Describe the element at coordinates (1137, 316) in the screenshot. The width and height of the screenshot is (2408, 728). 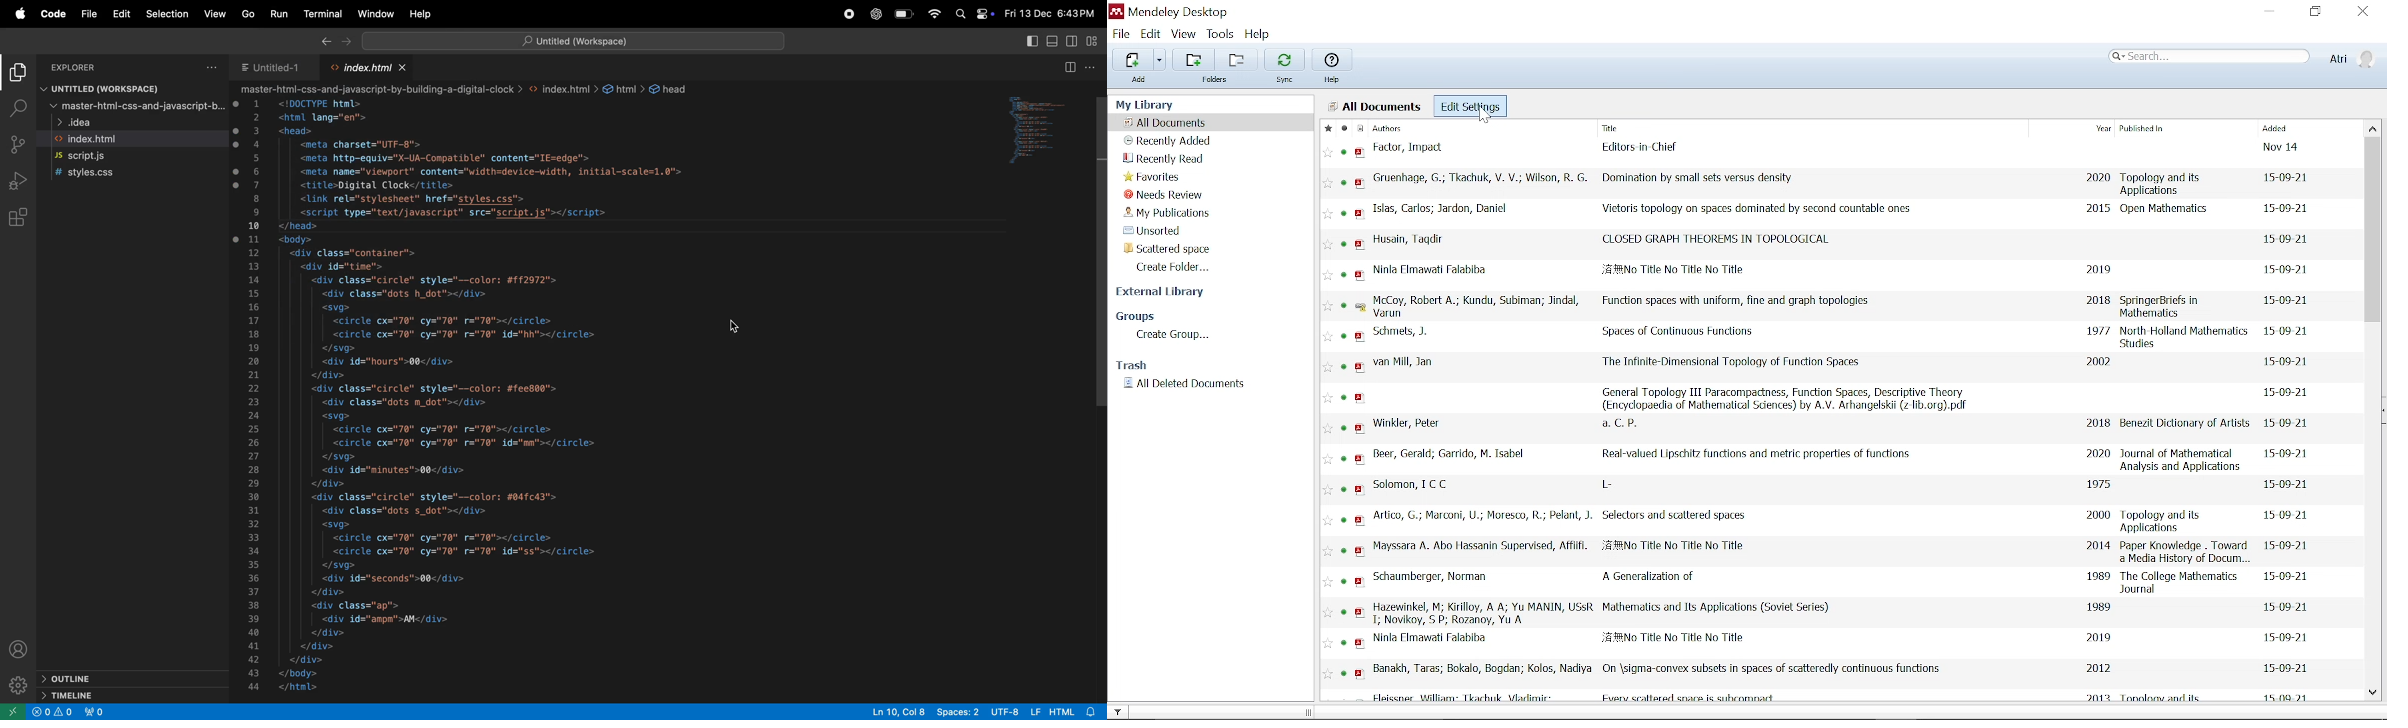
I see `Groups` at that location.